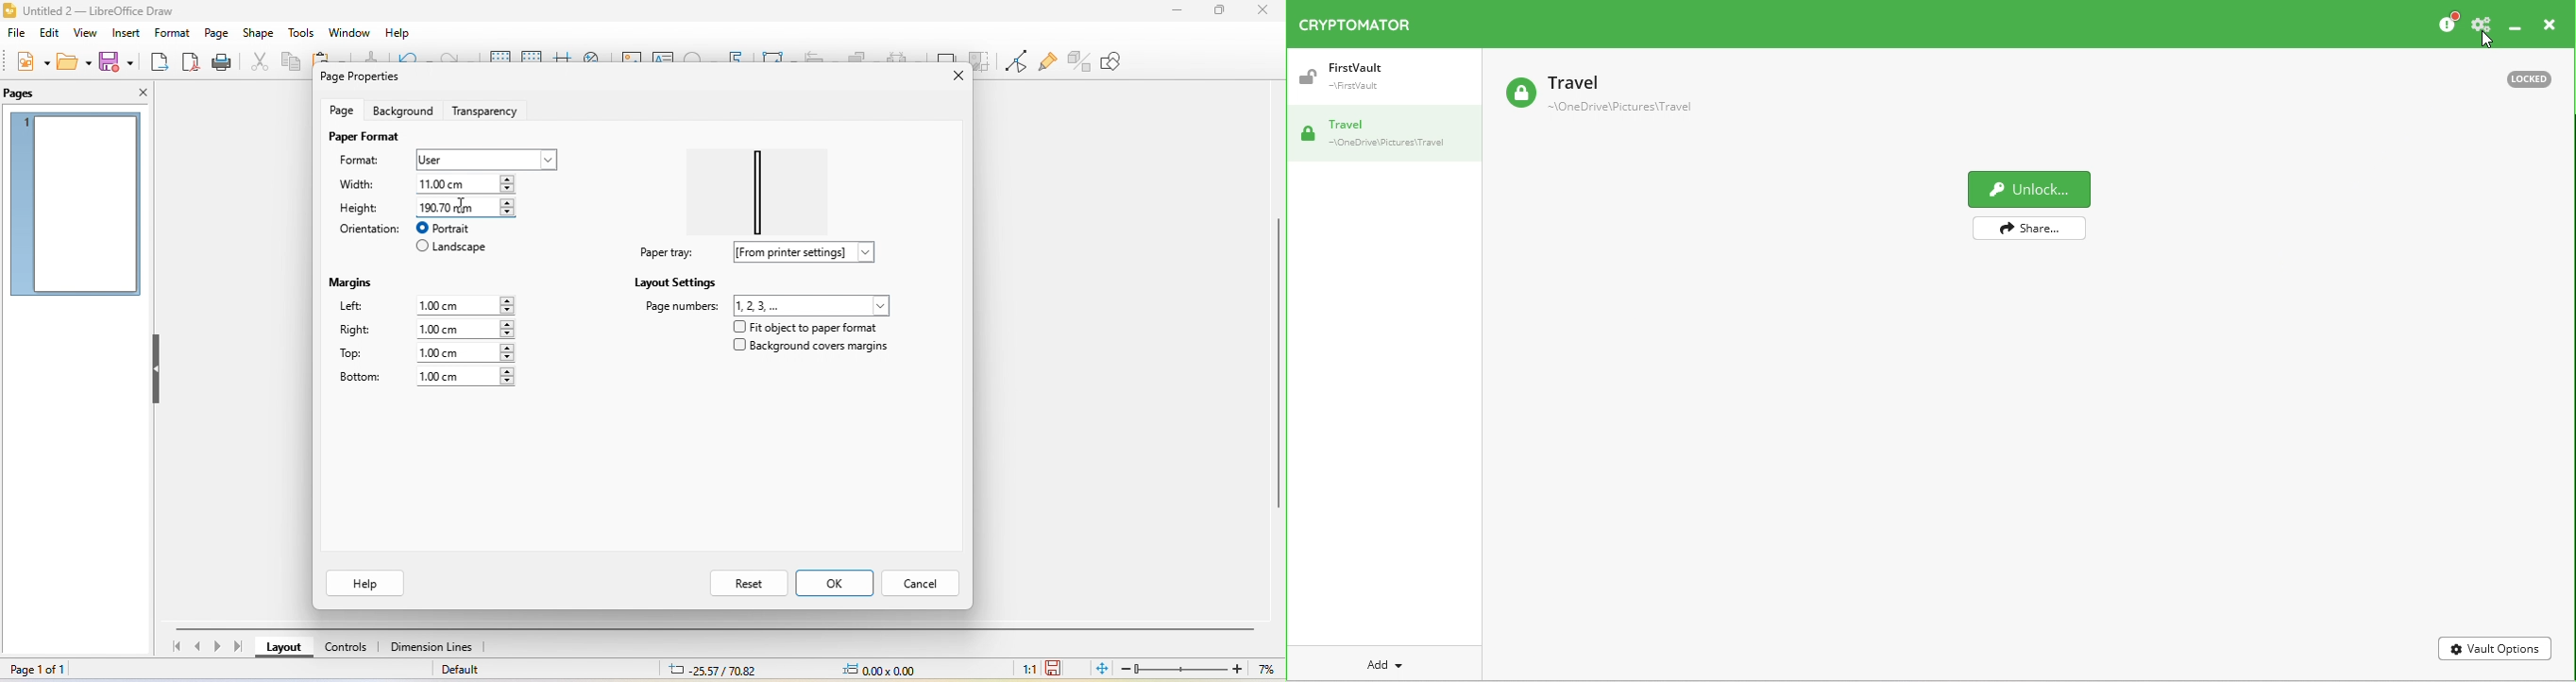  What do you see at coordinates (879, 669) in the screenshot?
I see `0.00x0.00` at bounding box center [879, 669].